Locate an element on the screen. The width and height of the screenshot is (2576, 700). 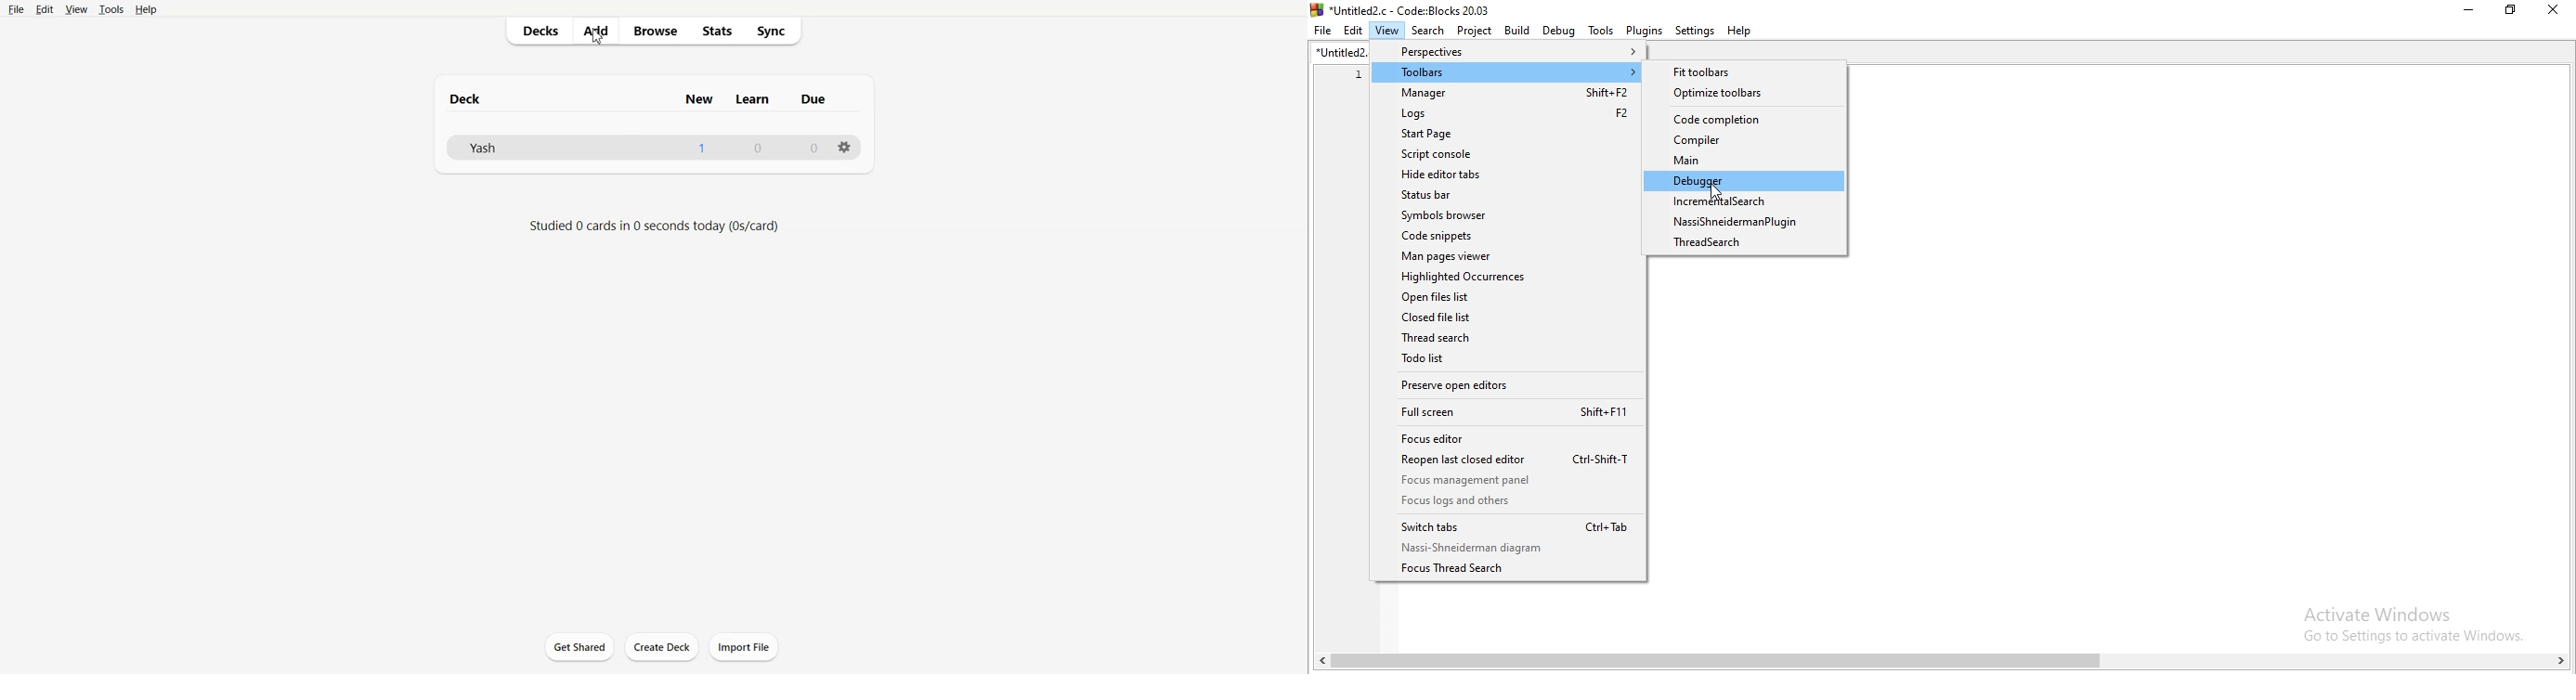
Closed file list is located at coordinates (1503, 318).